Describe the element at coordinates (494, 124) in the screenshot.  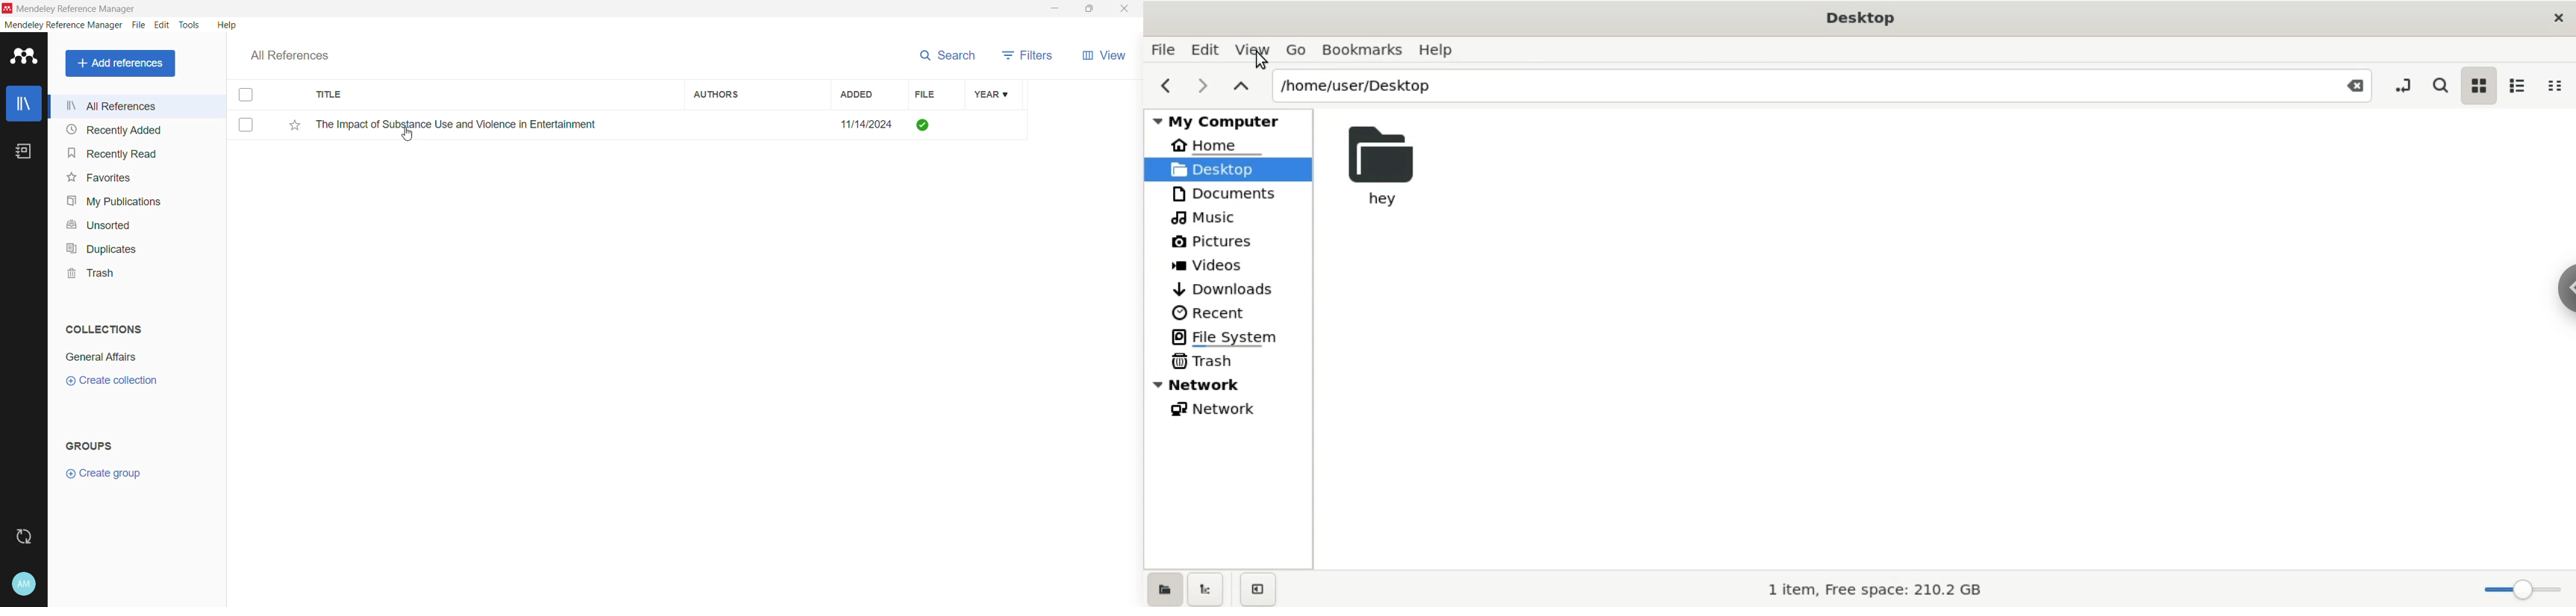
I see `Reference Title` at that location.